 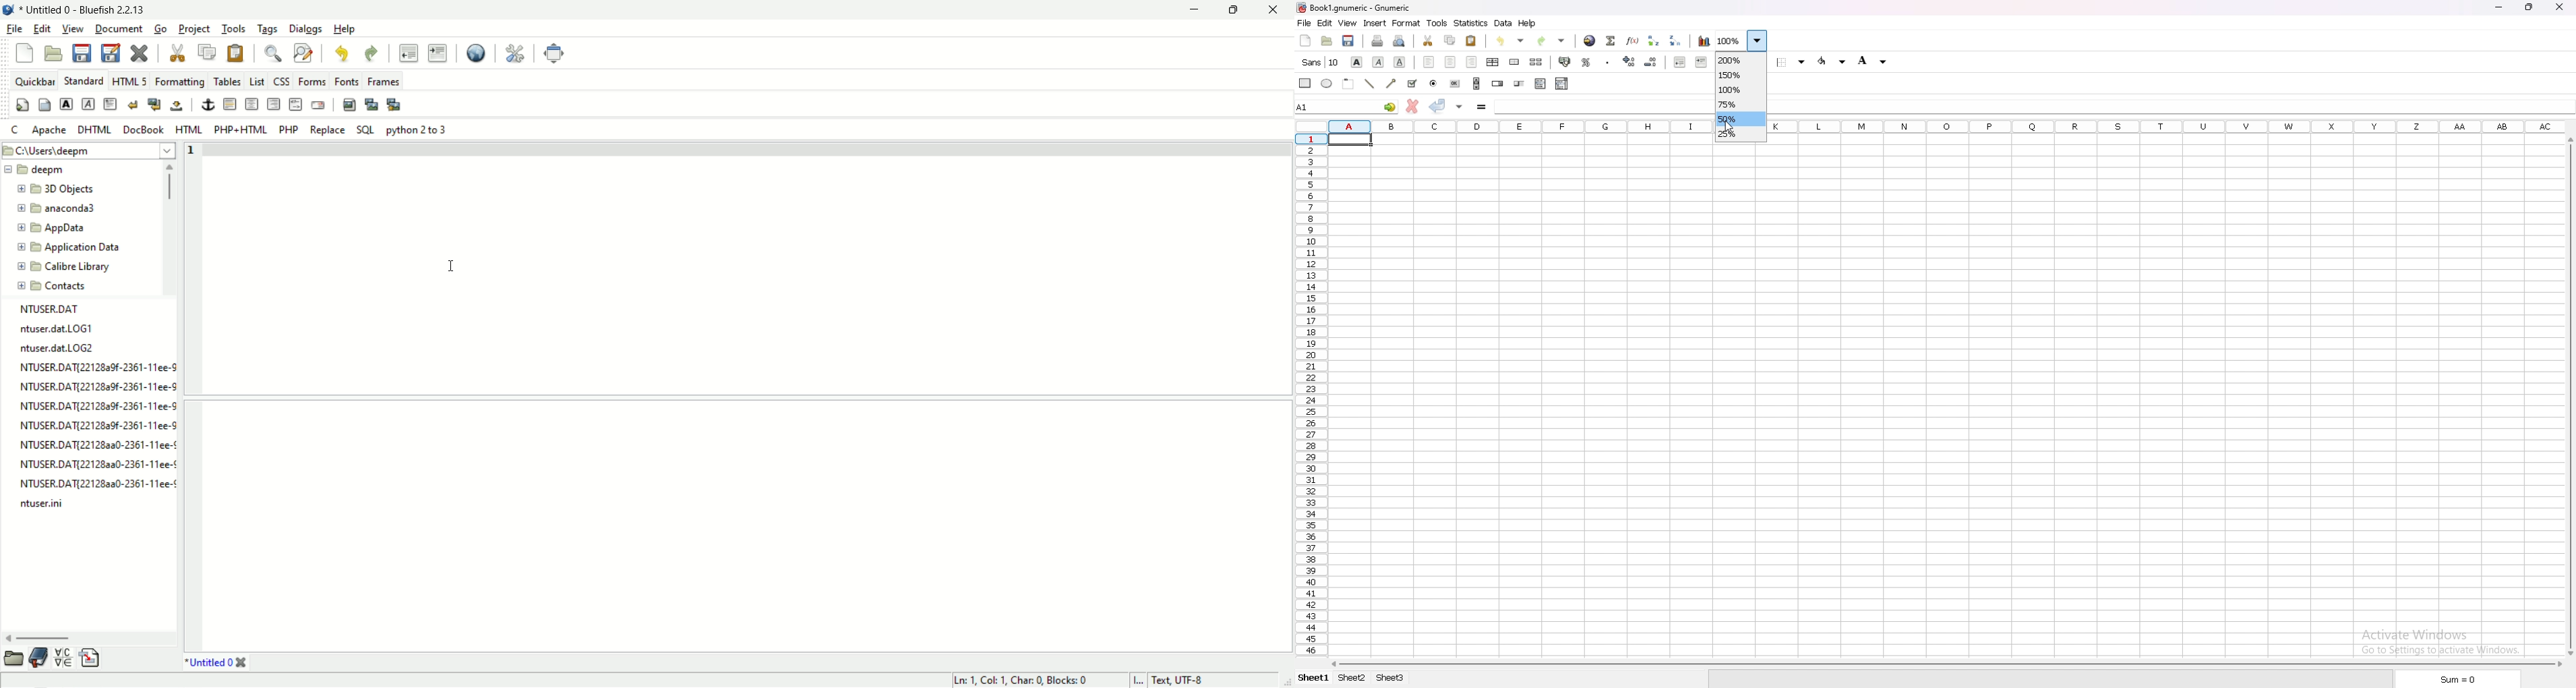 What do you see at coordinates (55, 53) in the screenshot?
I see `open file` at bounding box center [55, 53].